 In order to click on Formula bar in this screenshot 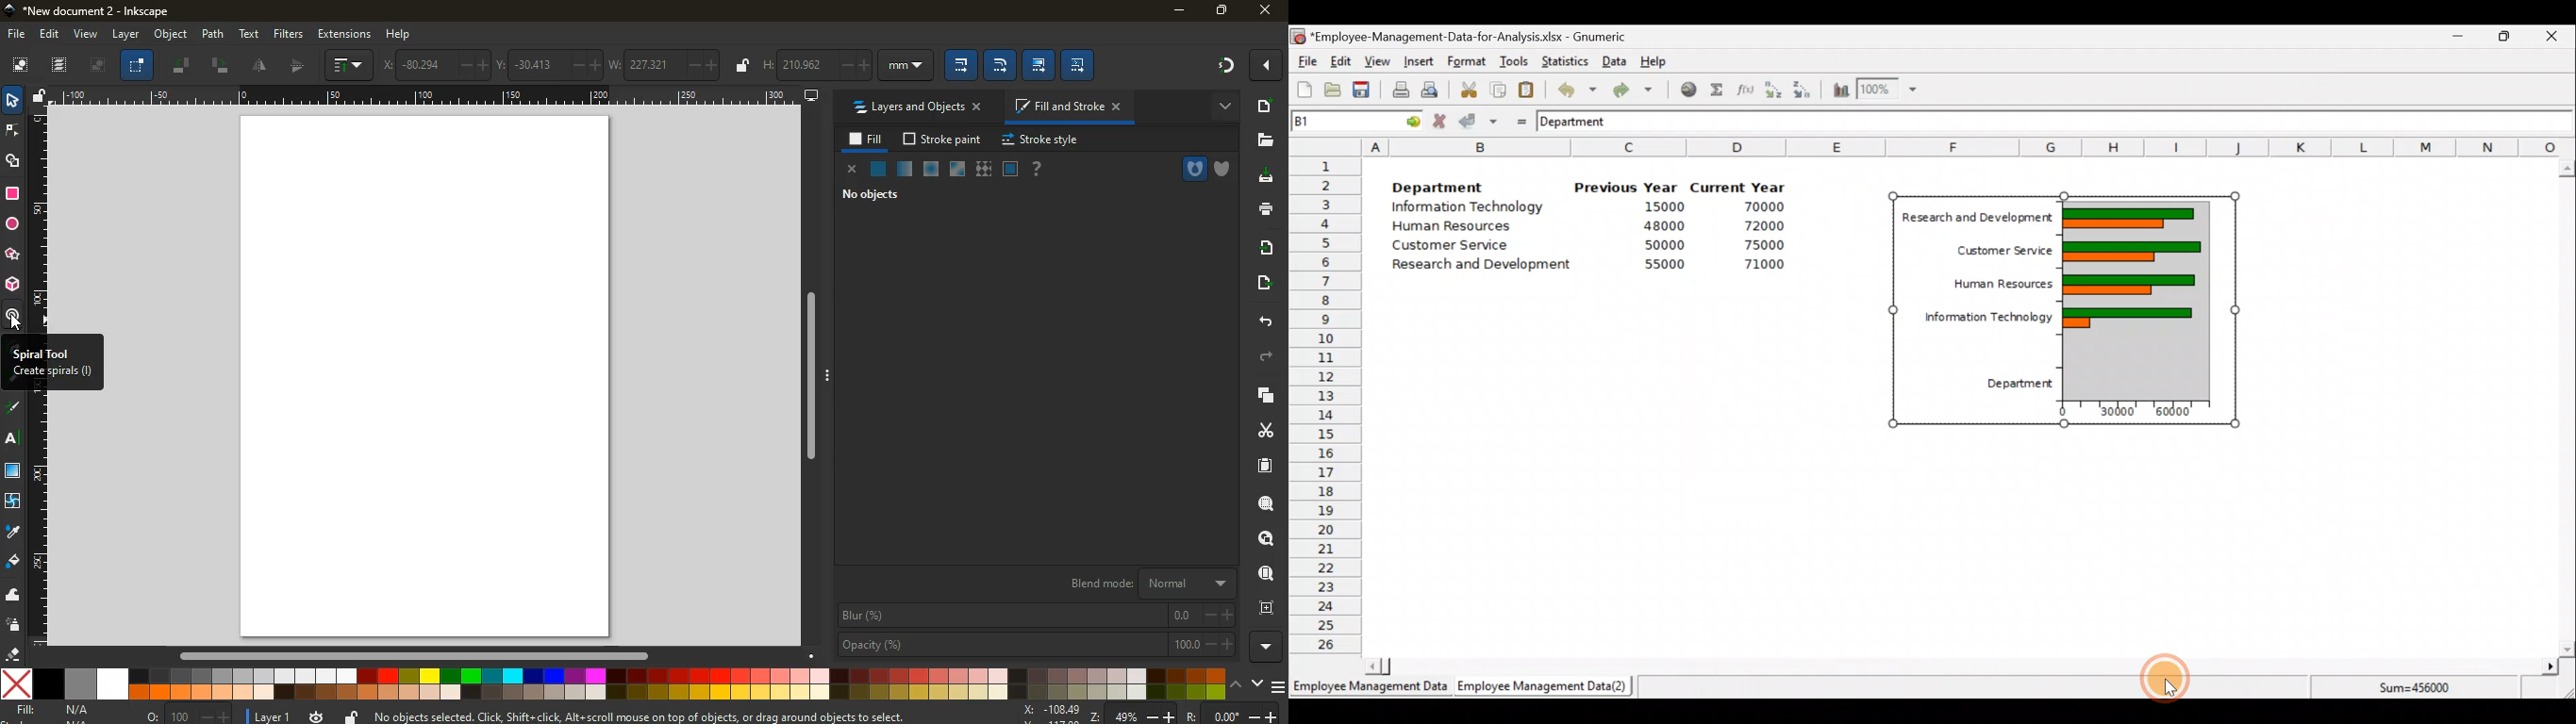, I will do `click(2101, 121)`.